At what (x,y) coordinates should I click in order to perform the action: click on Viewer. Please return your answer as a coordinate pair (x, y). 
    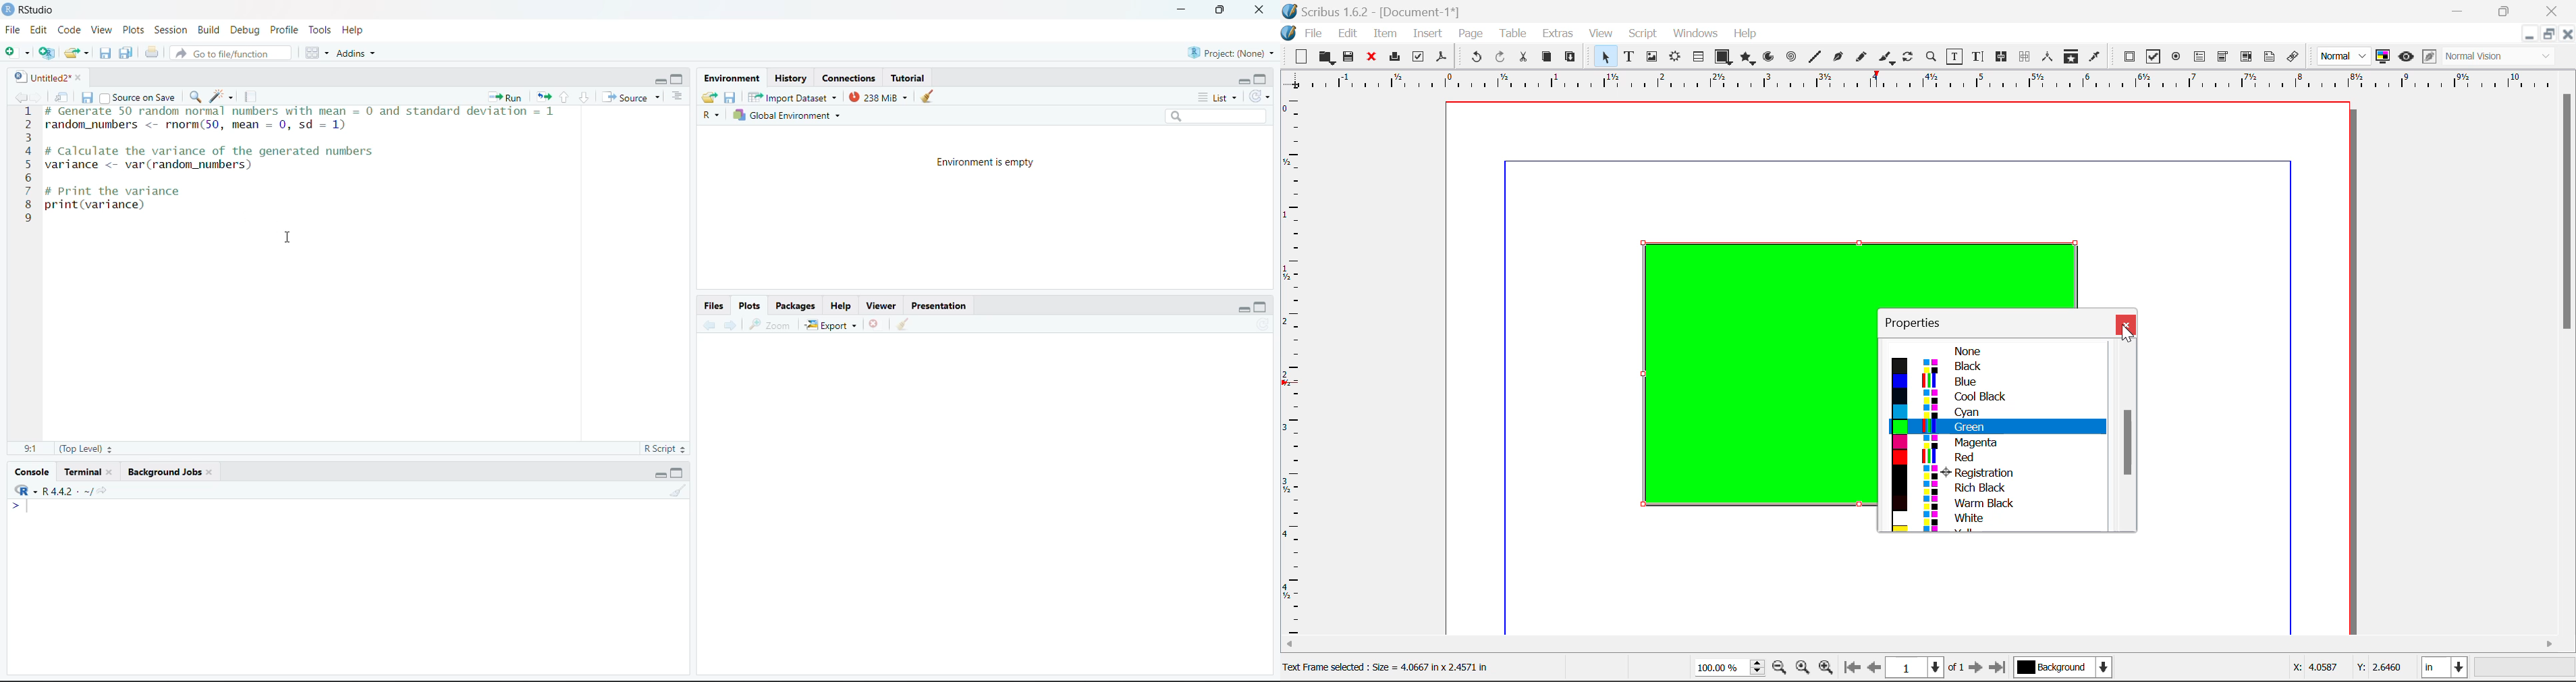
    Looking at the image, I should click on (883, 306).